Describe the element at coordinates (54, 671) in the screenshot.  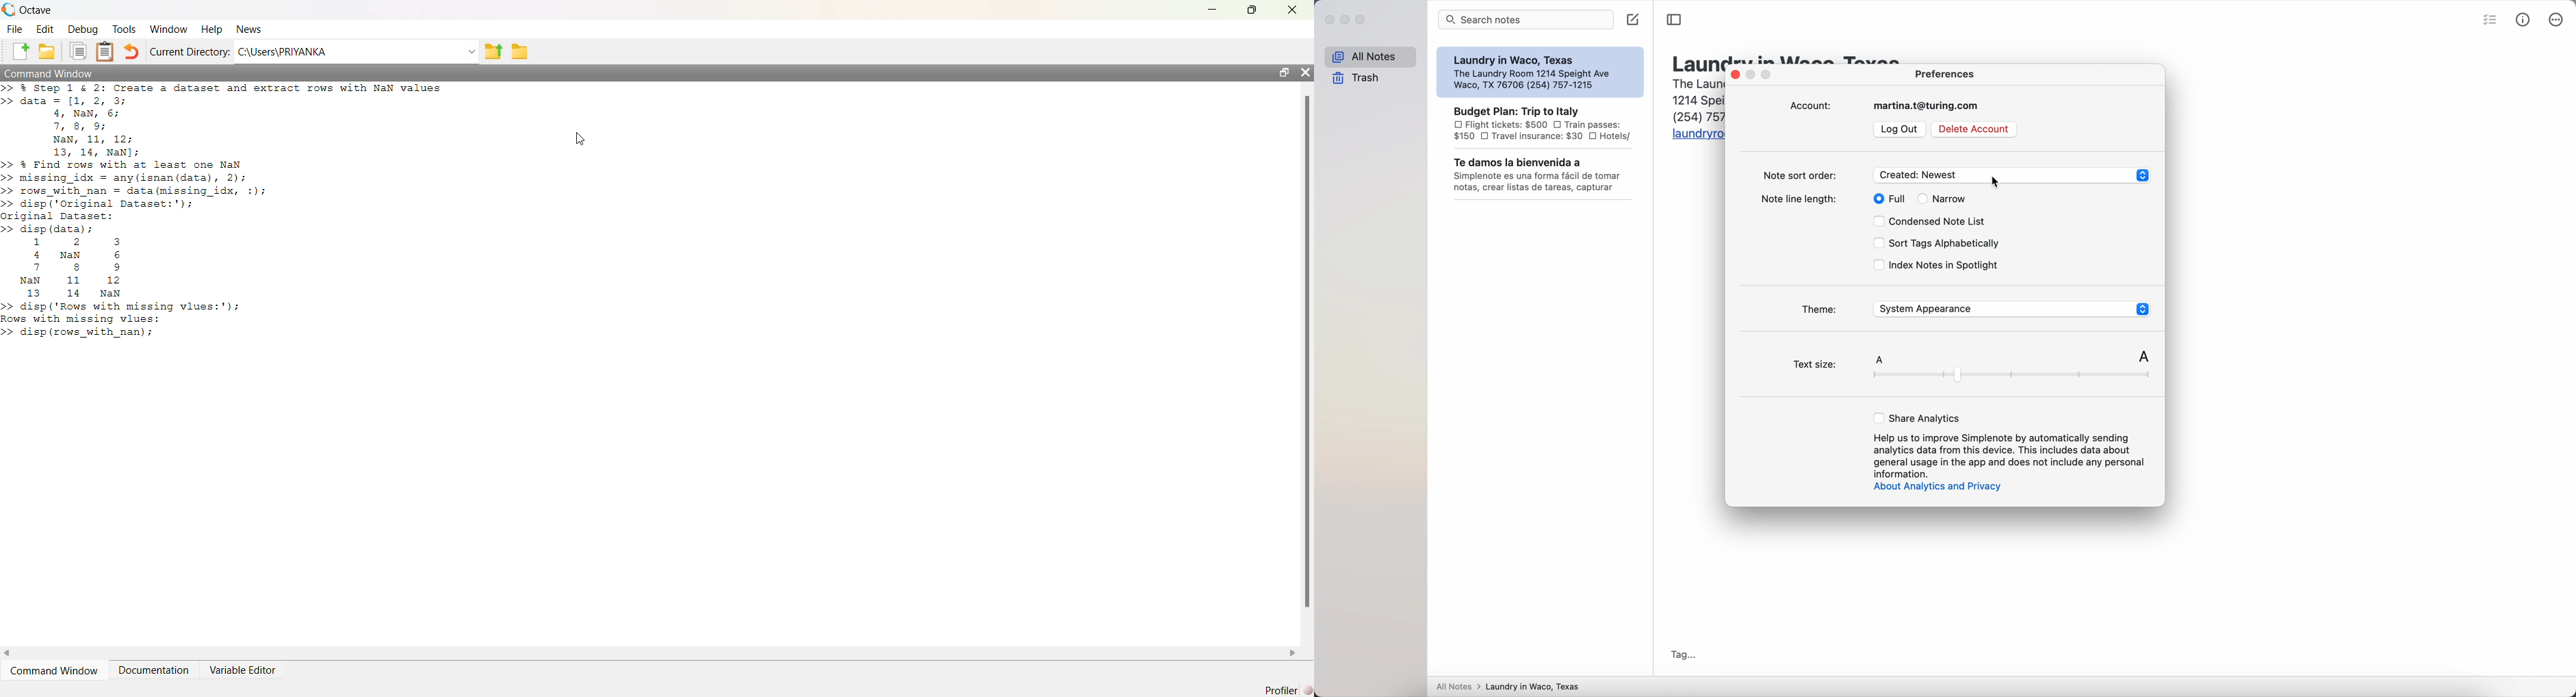
I see `Command Window` at that location.